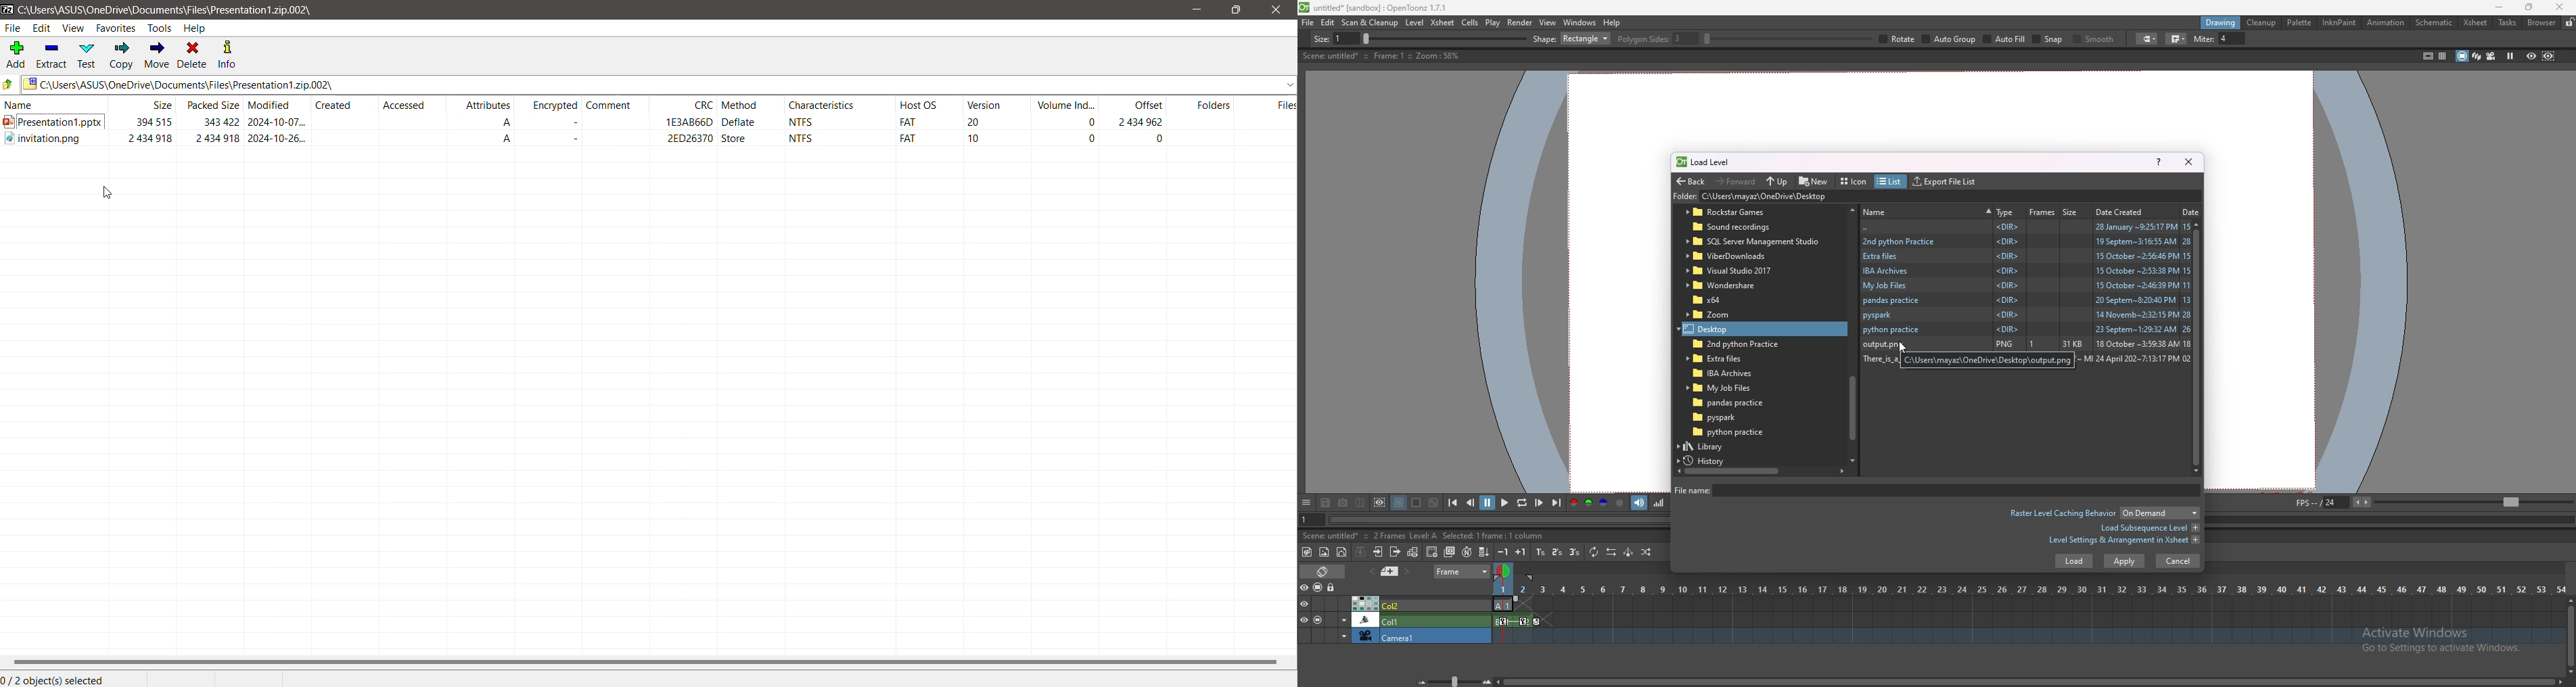 The width and height of the screenshot is (2576, 700). I want to click on previous memo, so click(1370, 571).